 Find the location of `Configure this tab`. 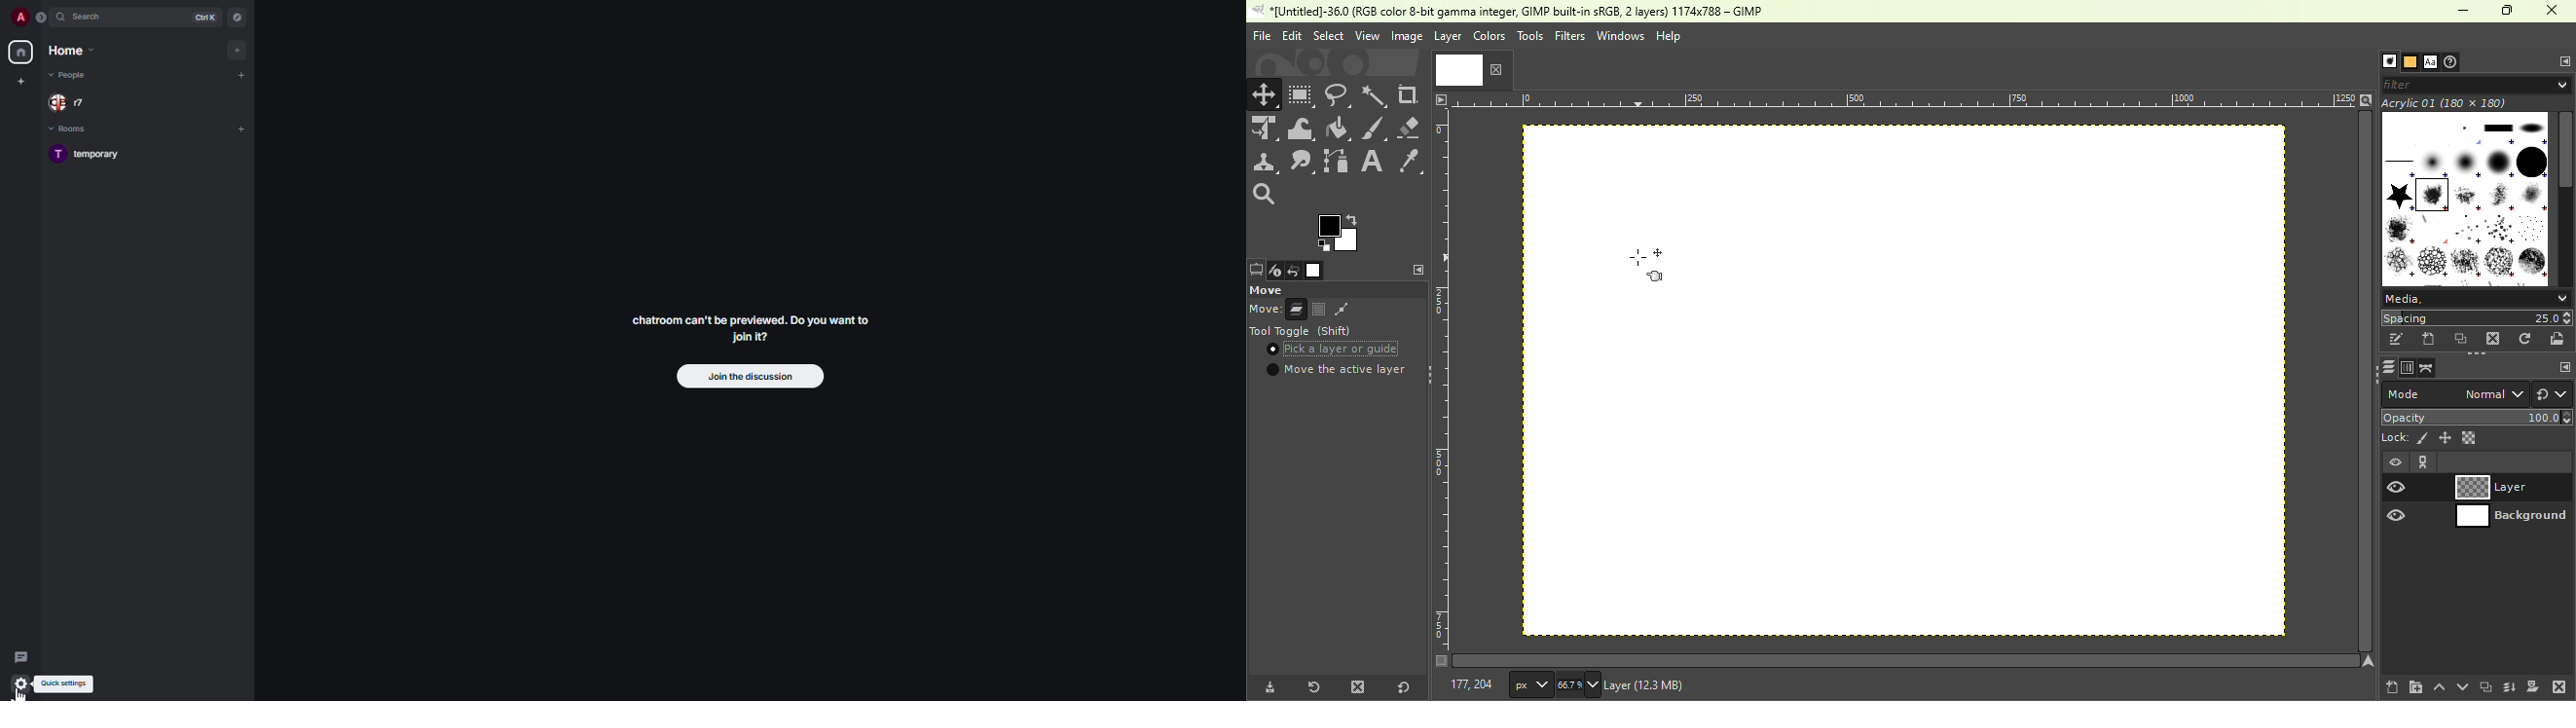

Configure this tab is located at coordinates (2559, 366).